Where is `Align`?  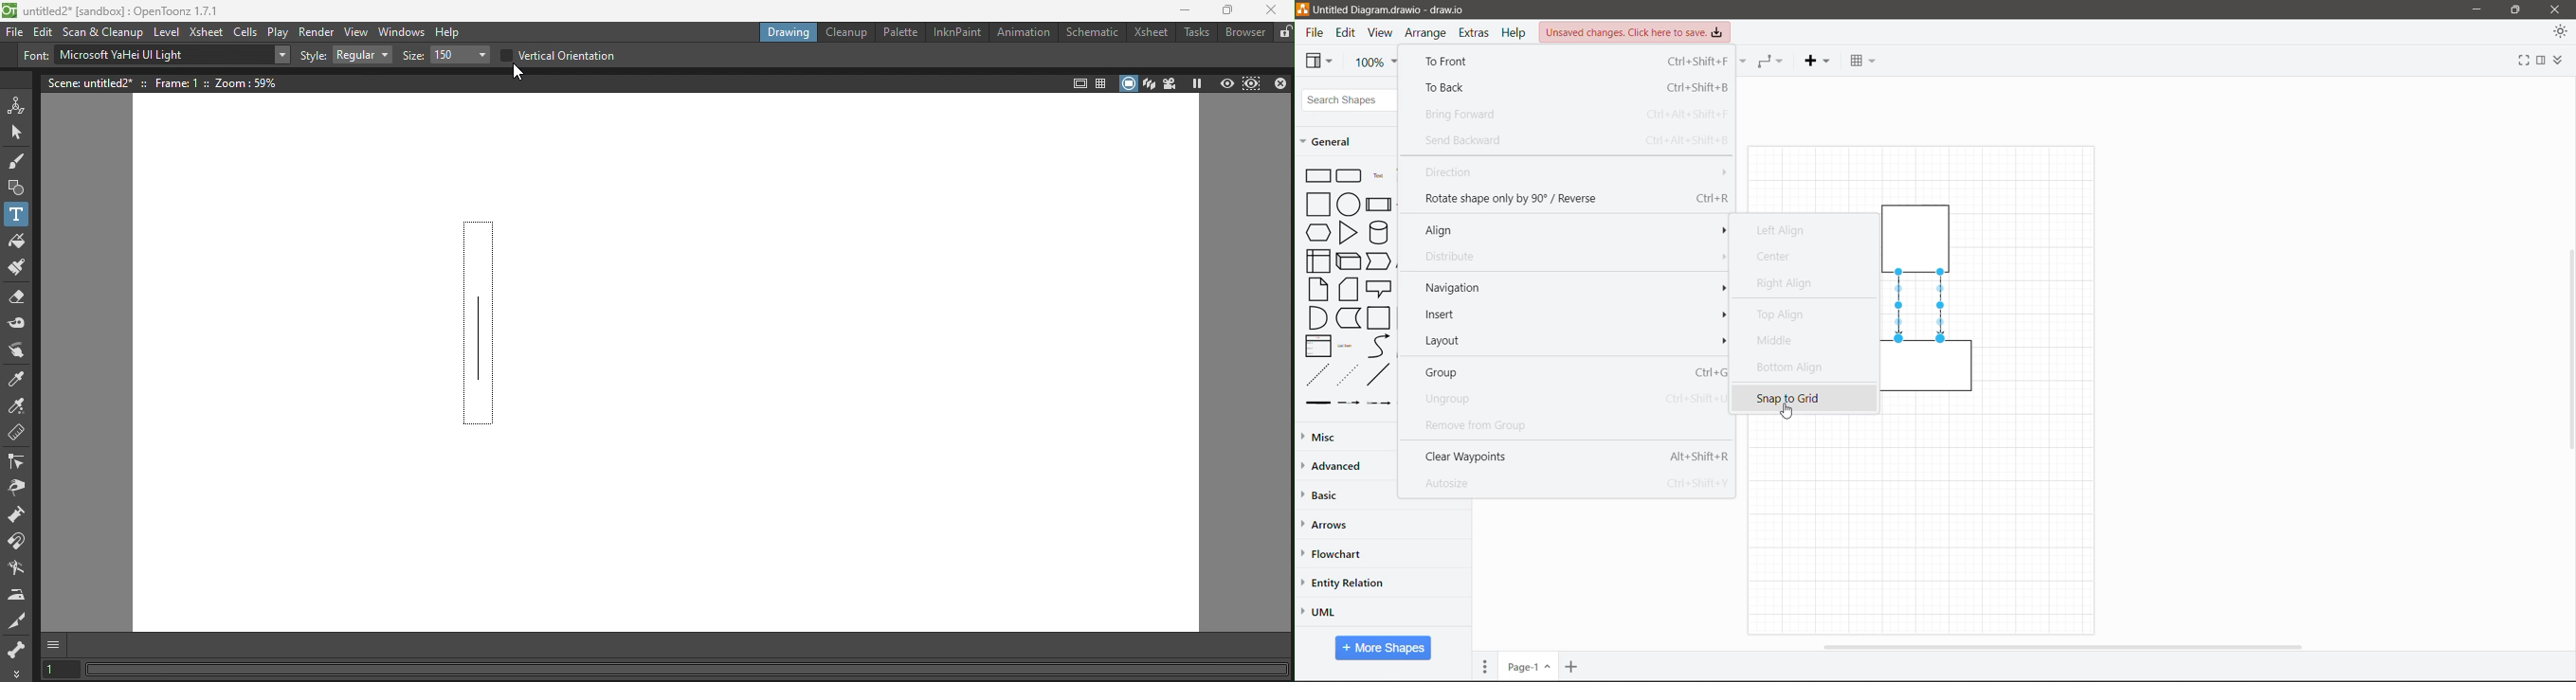 Align is located at coordinates (1569, 228).